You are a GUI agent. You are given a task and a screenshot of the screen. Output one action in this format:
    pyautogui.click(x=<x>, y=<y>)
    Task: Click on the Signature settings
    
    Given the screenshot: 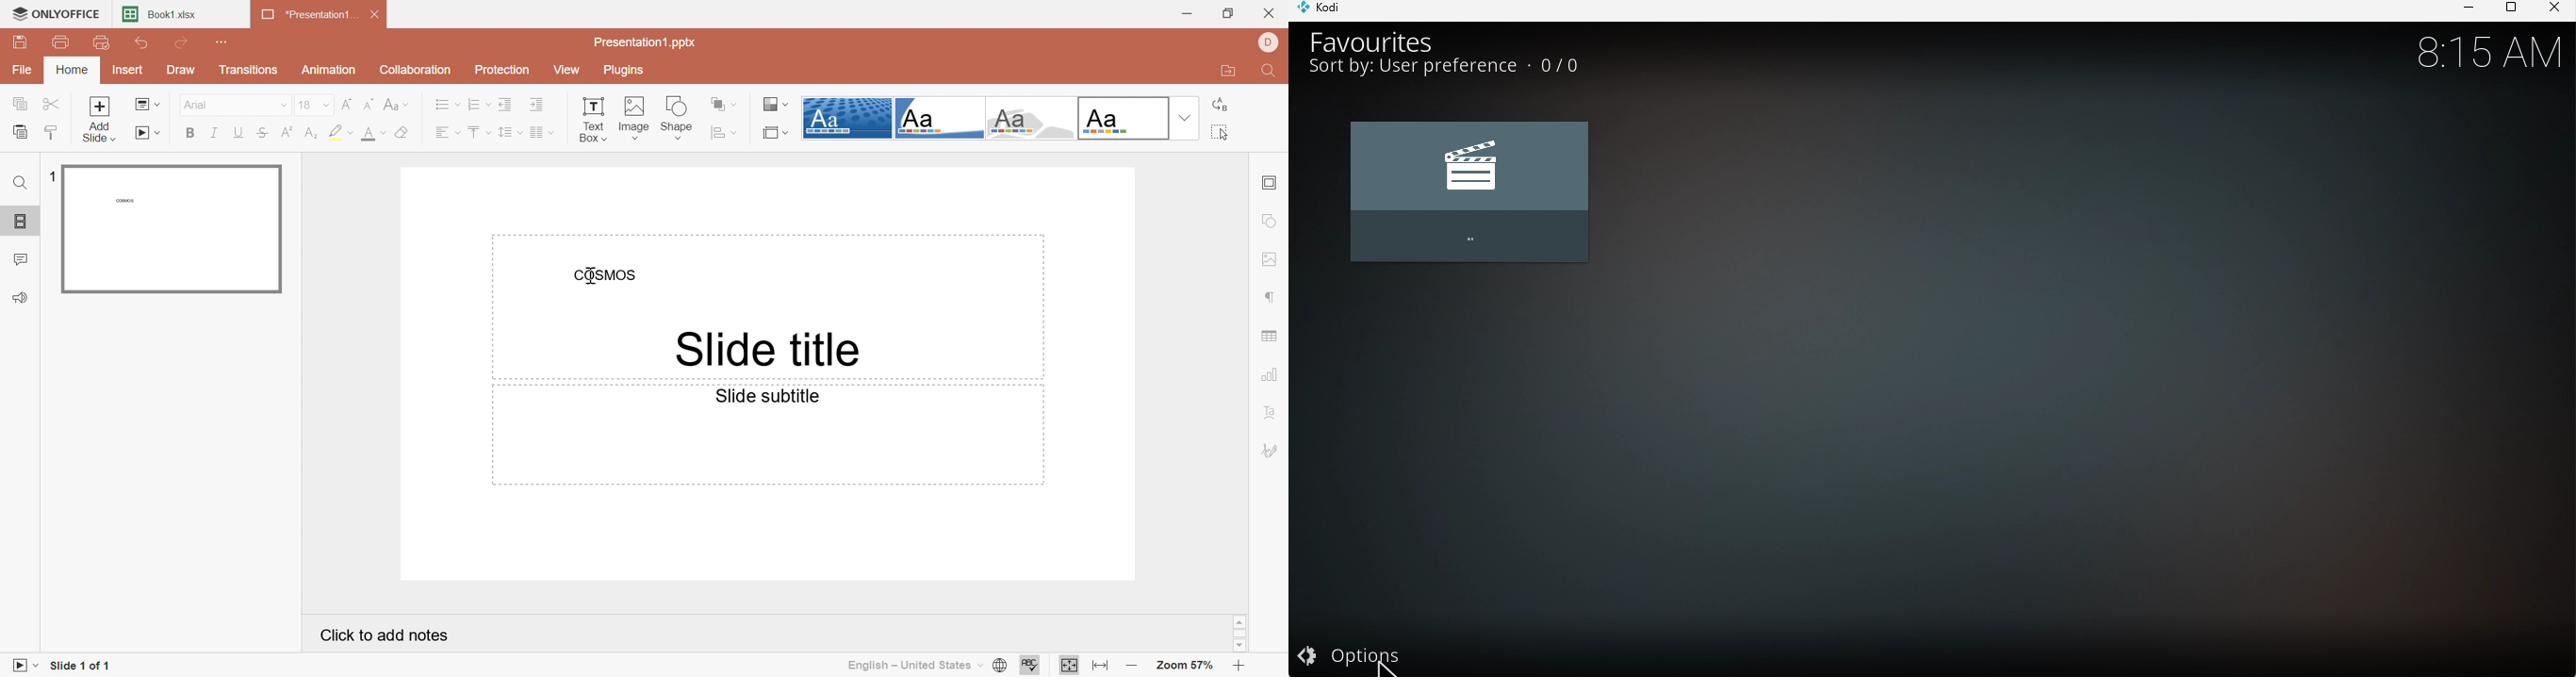 What is the action you would take?
    pyautogui.click(x=1273, y=452)
    